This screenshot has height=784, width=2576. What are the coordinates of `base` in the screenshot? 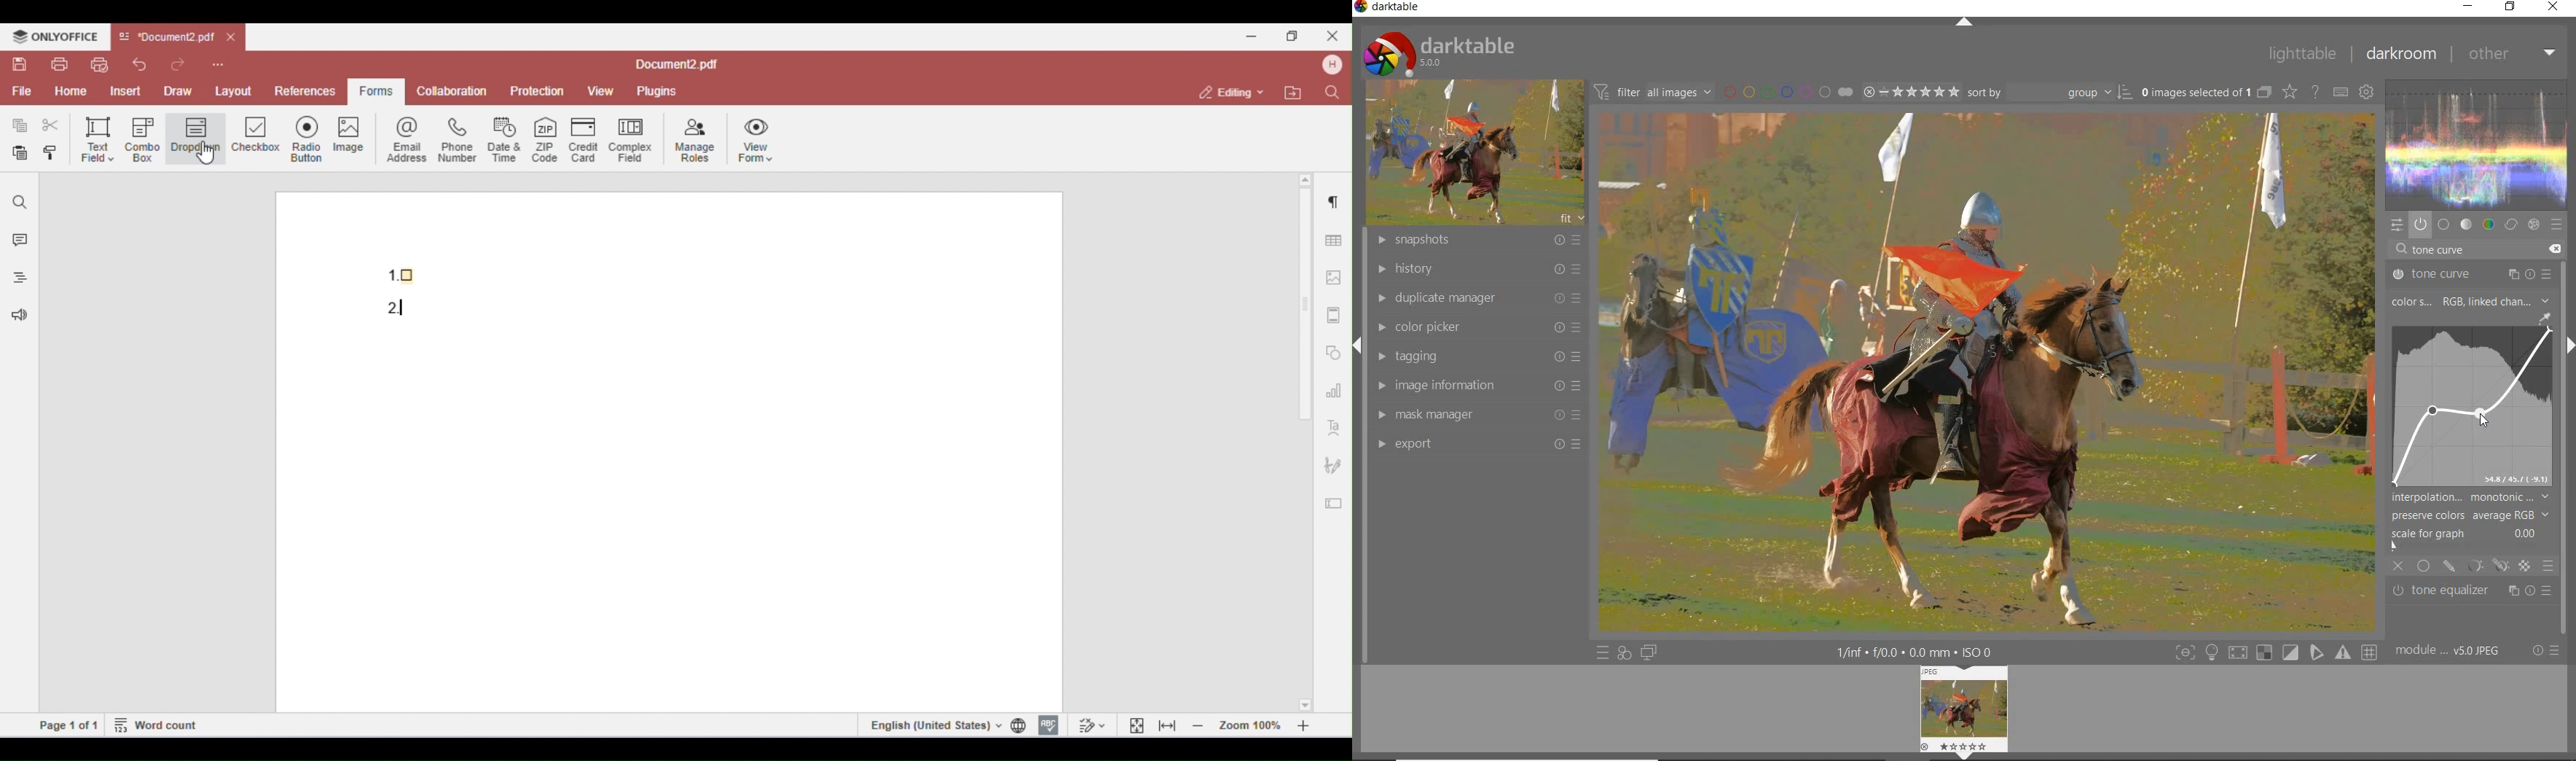 It's located at (2443, 225).